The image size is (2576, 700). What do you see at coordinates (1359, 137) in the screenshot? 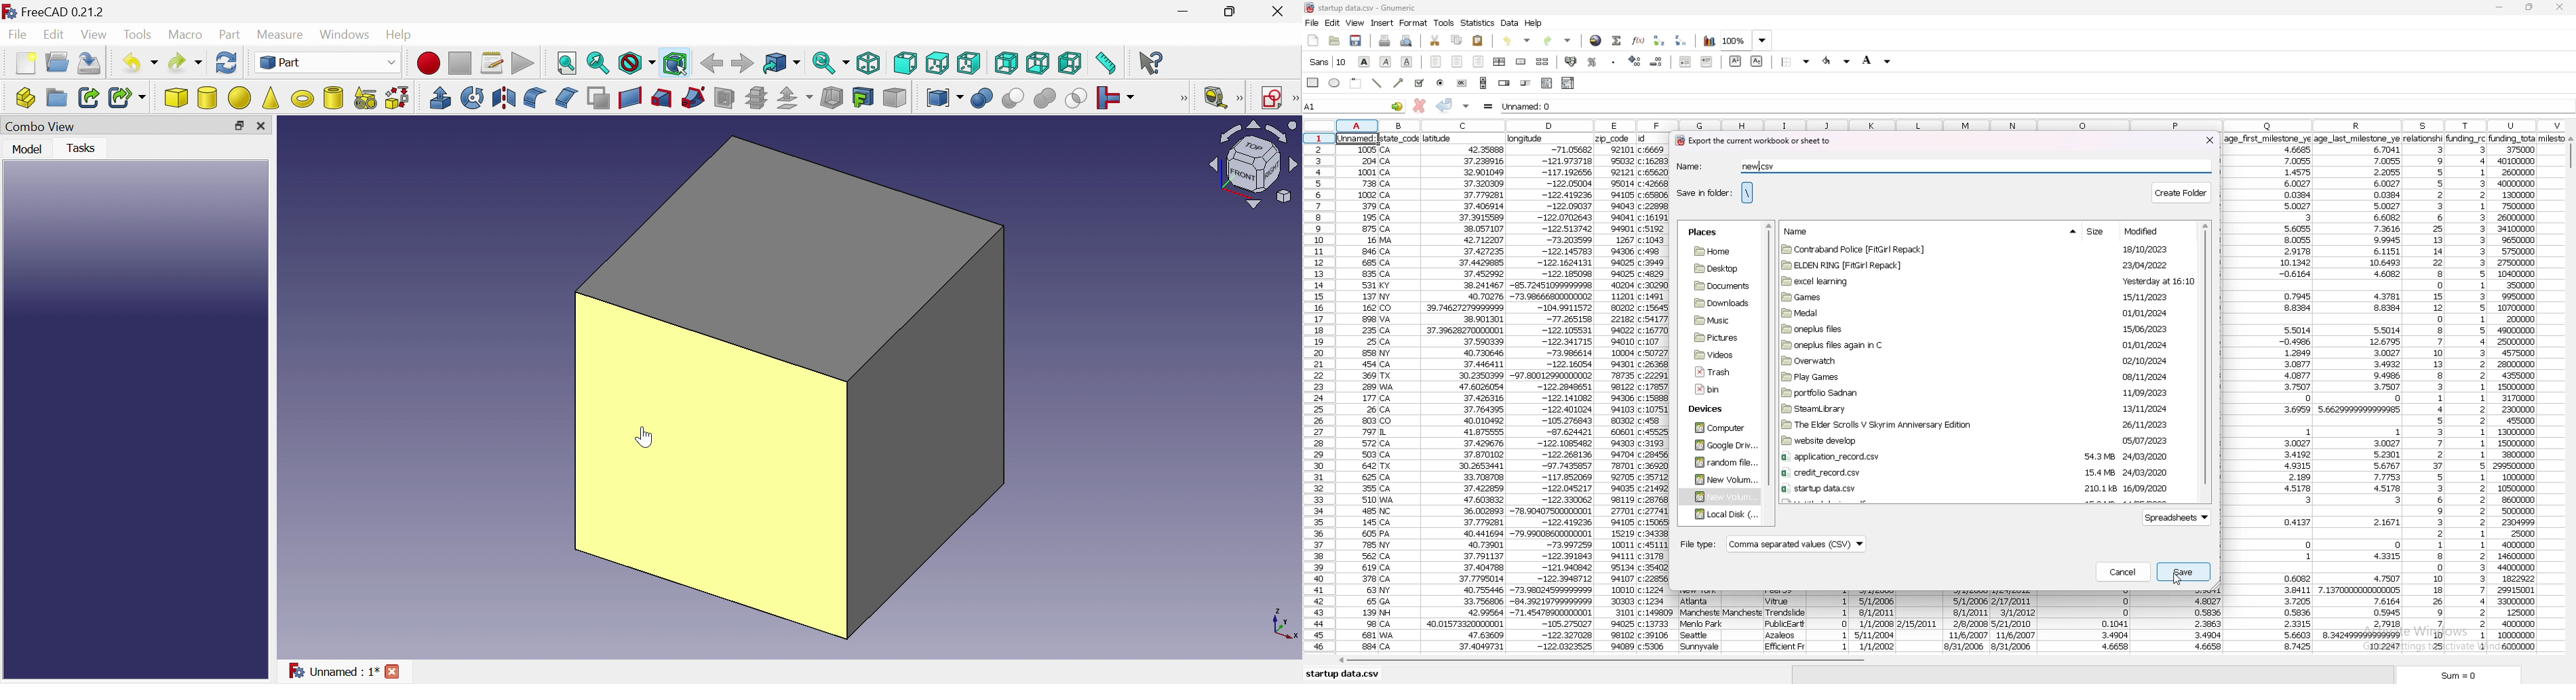
I see `selected cell` at bounding box center [1359, 137].